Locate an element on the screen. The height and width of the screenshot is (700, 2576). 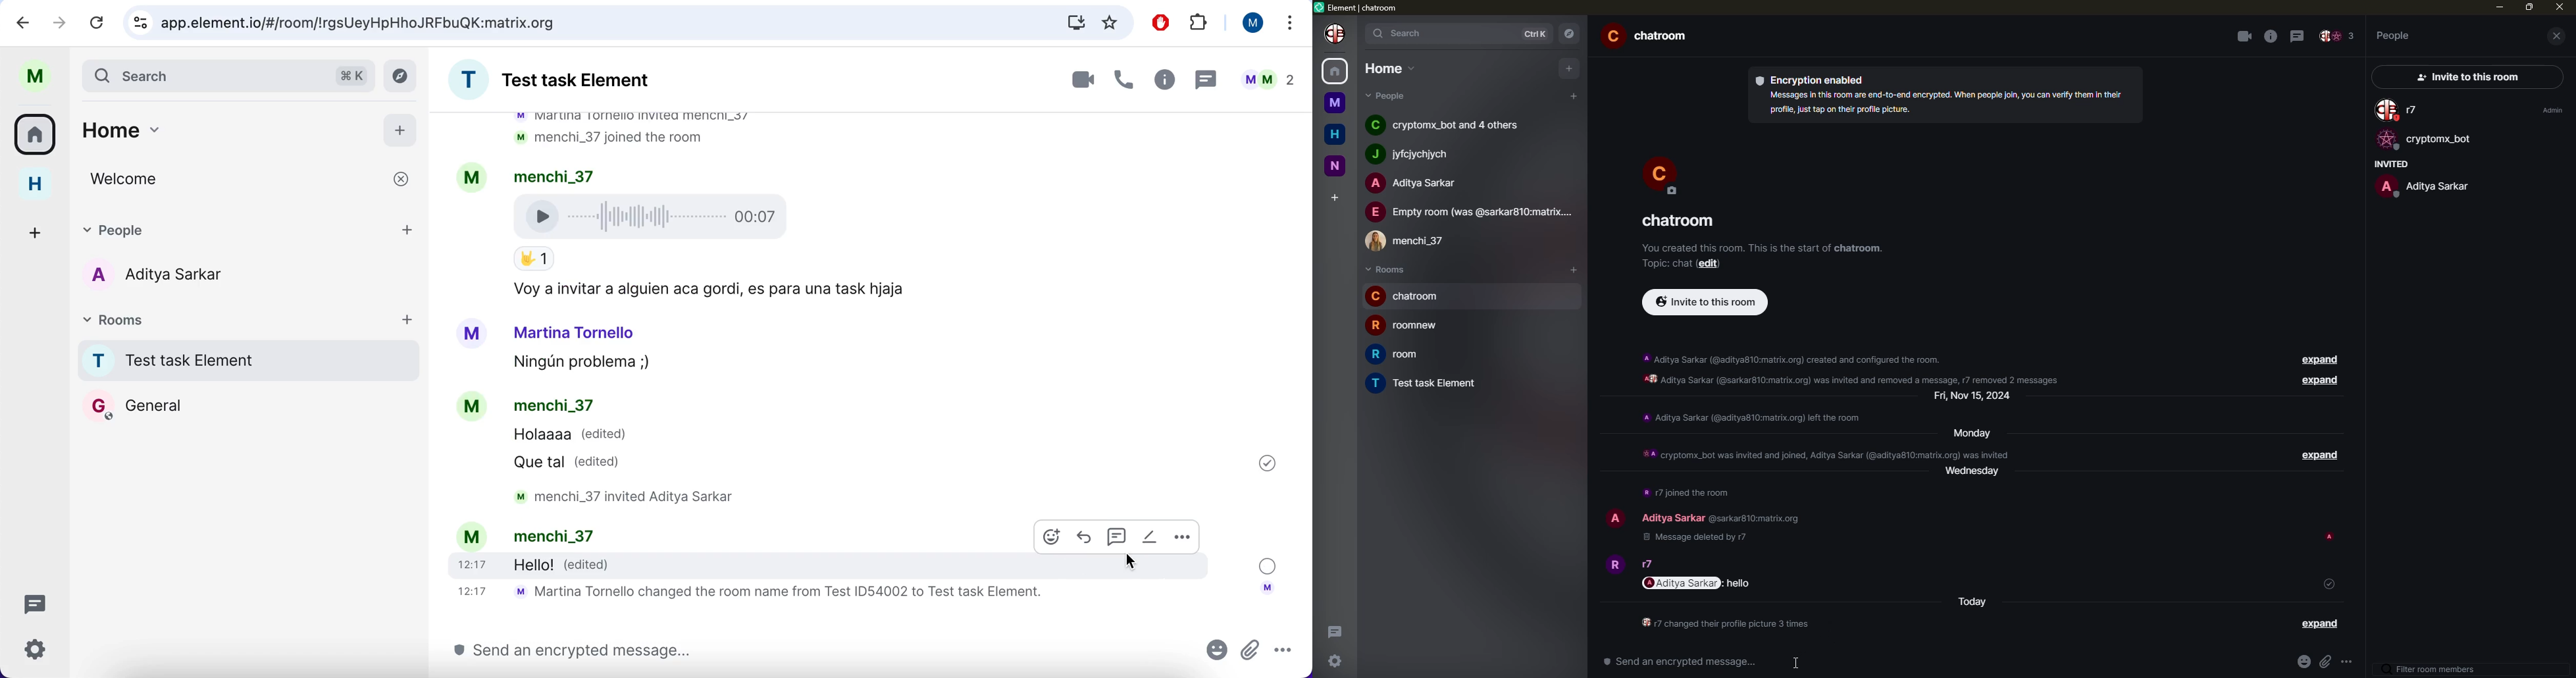
reload current page is located at coordinates (101, 22).